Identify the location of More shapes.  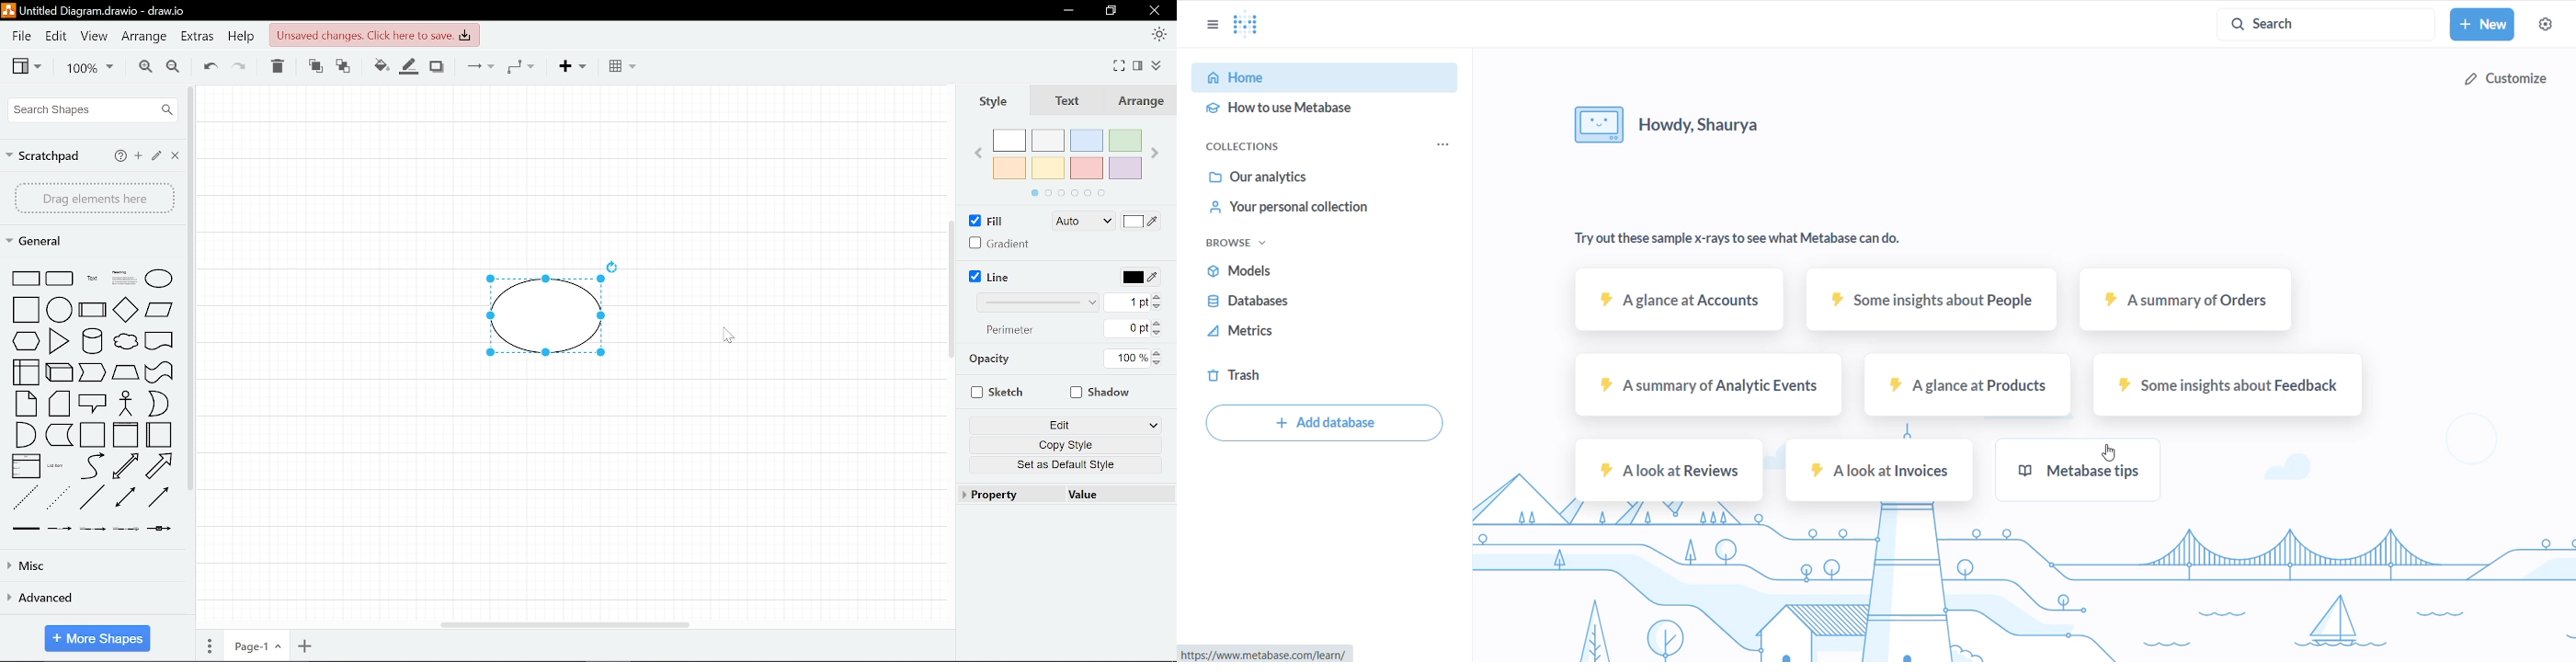
(96, 638).